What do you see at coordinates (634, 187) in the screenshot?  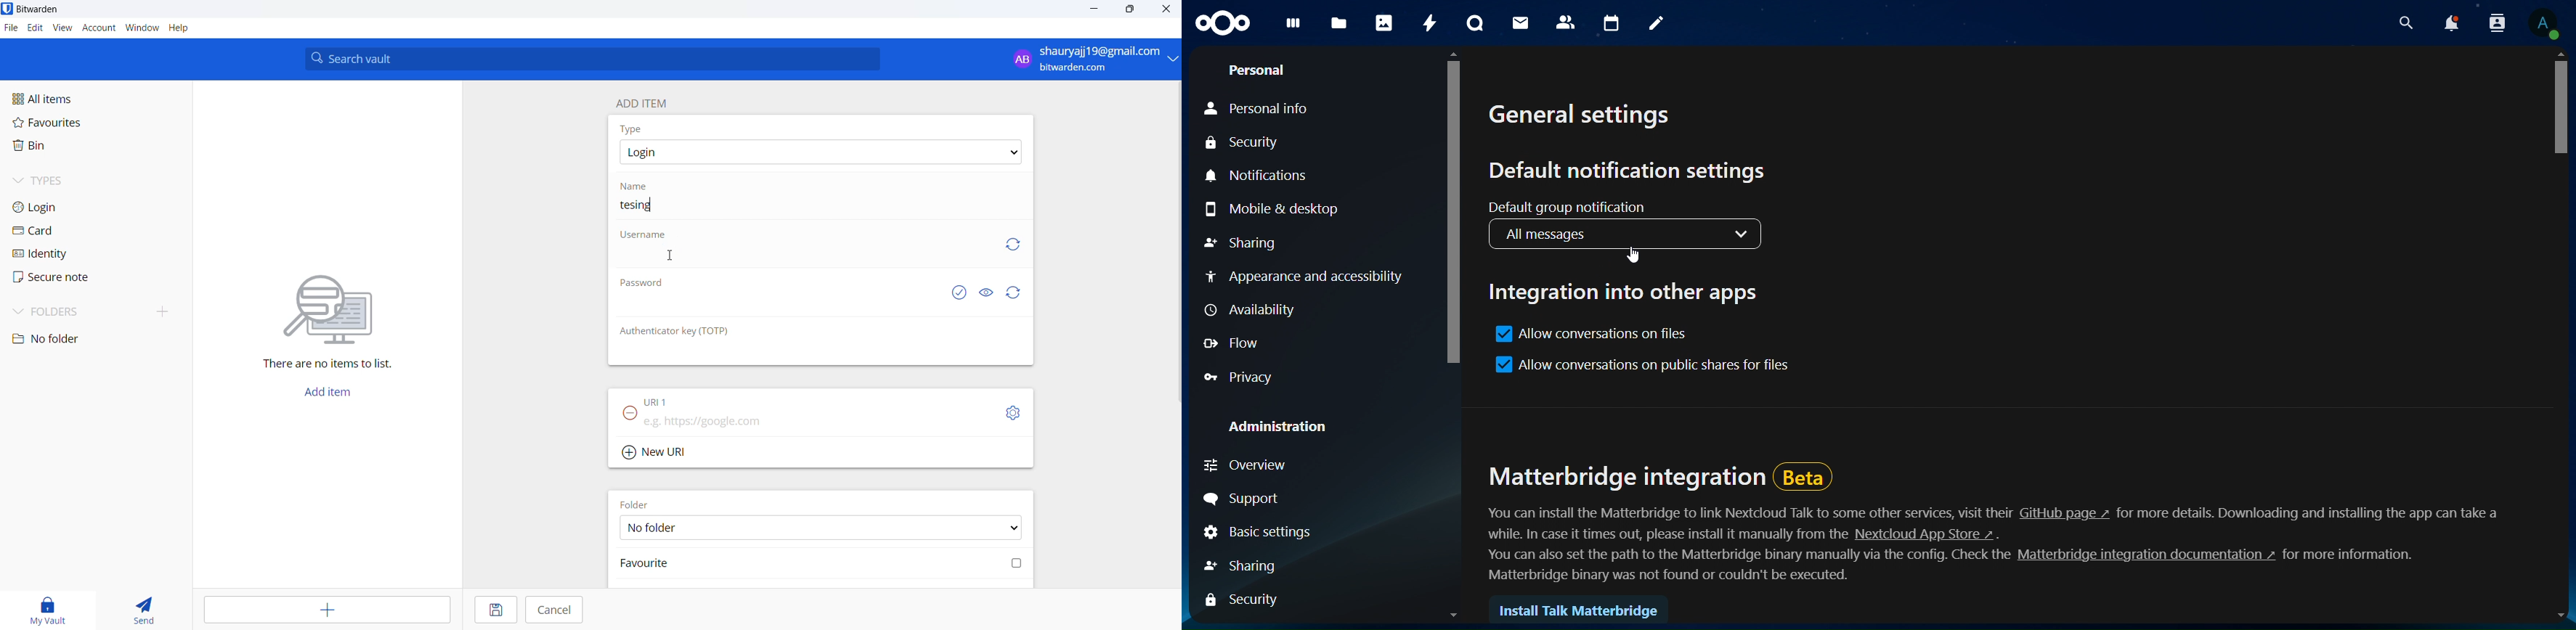 I see `name` at bounding box center [634, 187].